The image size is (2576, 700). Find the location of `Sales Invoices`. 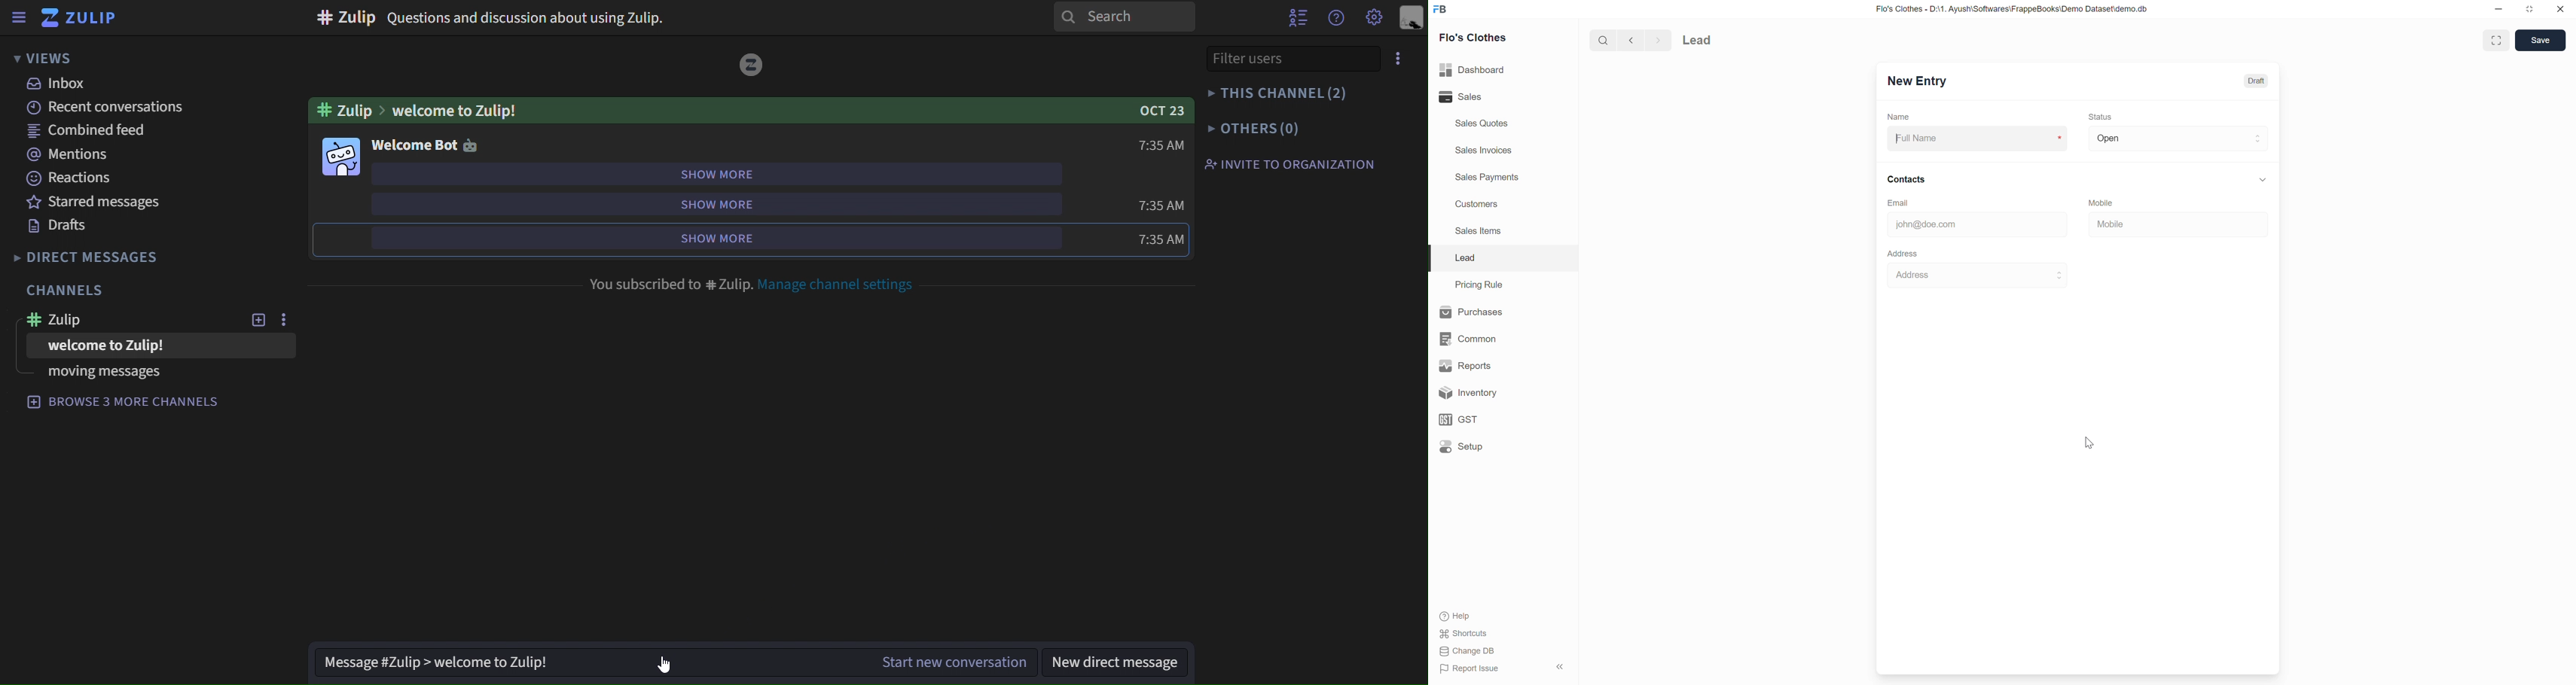

Sales Invoices is located at coordinates (1486, 150).